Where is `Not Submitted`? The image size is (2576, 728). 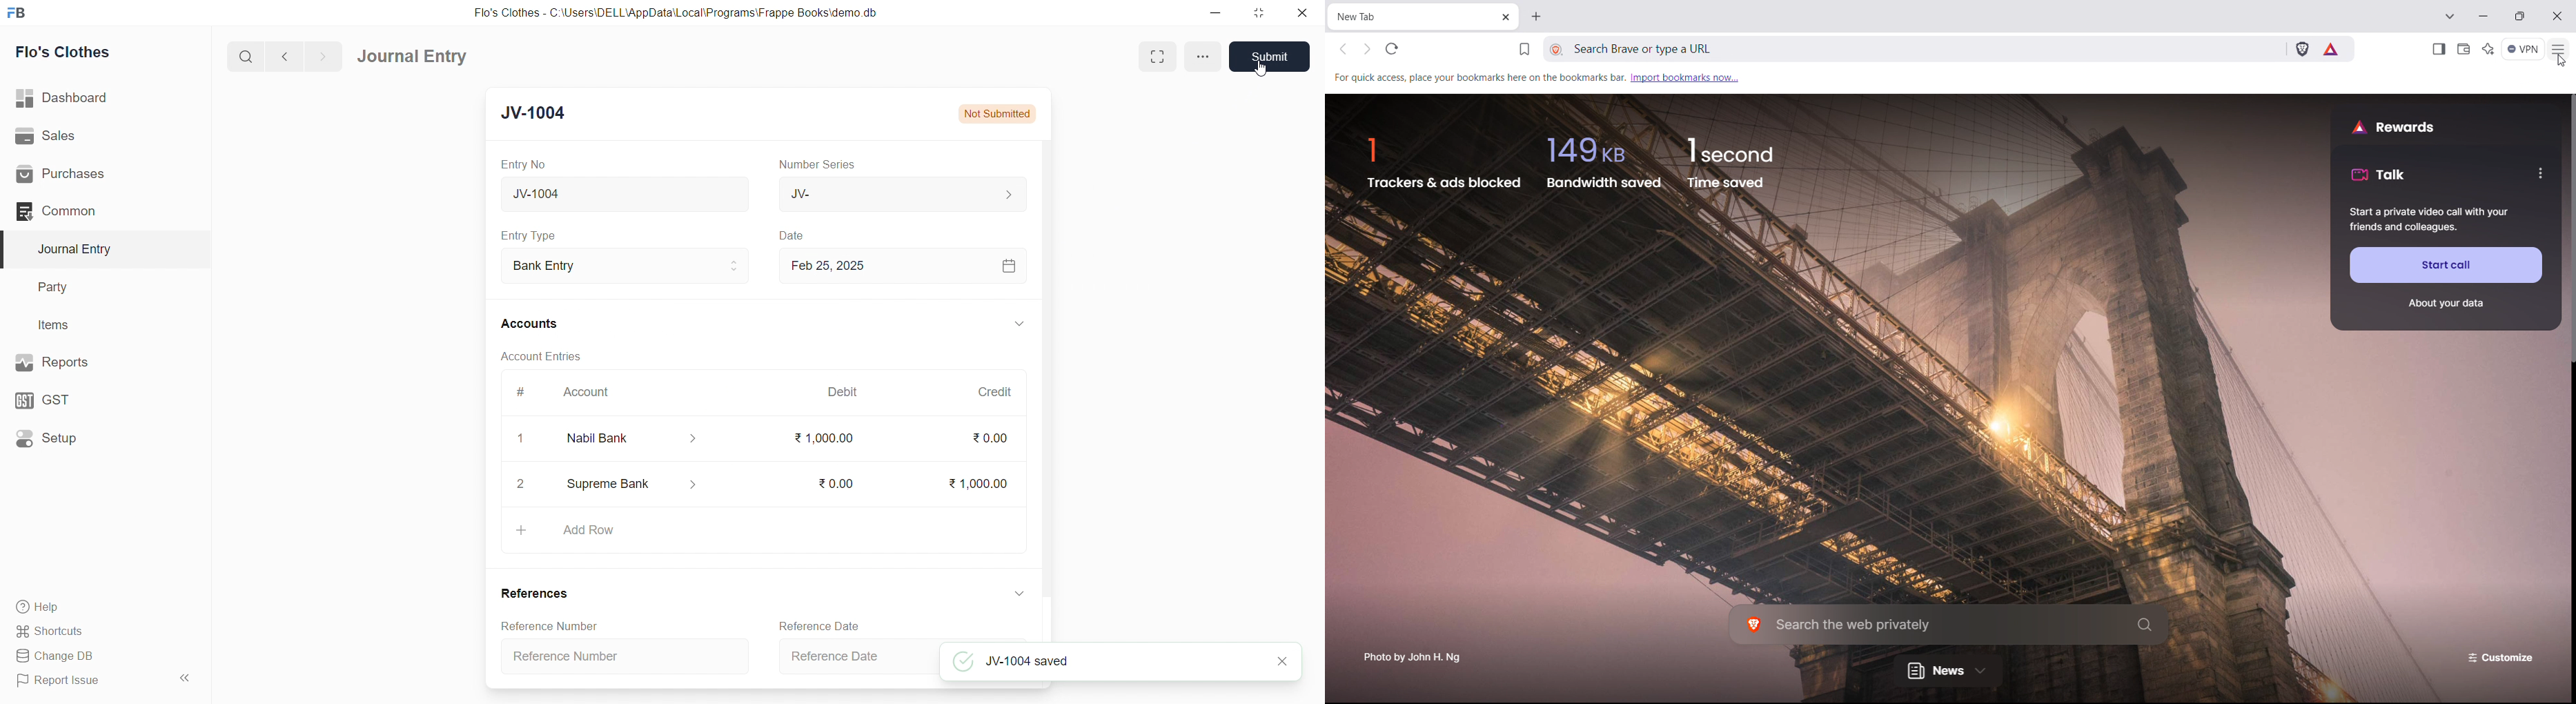 Not Submitted is located at coordinates (997, 113).